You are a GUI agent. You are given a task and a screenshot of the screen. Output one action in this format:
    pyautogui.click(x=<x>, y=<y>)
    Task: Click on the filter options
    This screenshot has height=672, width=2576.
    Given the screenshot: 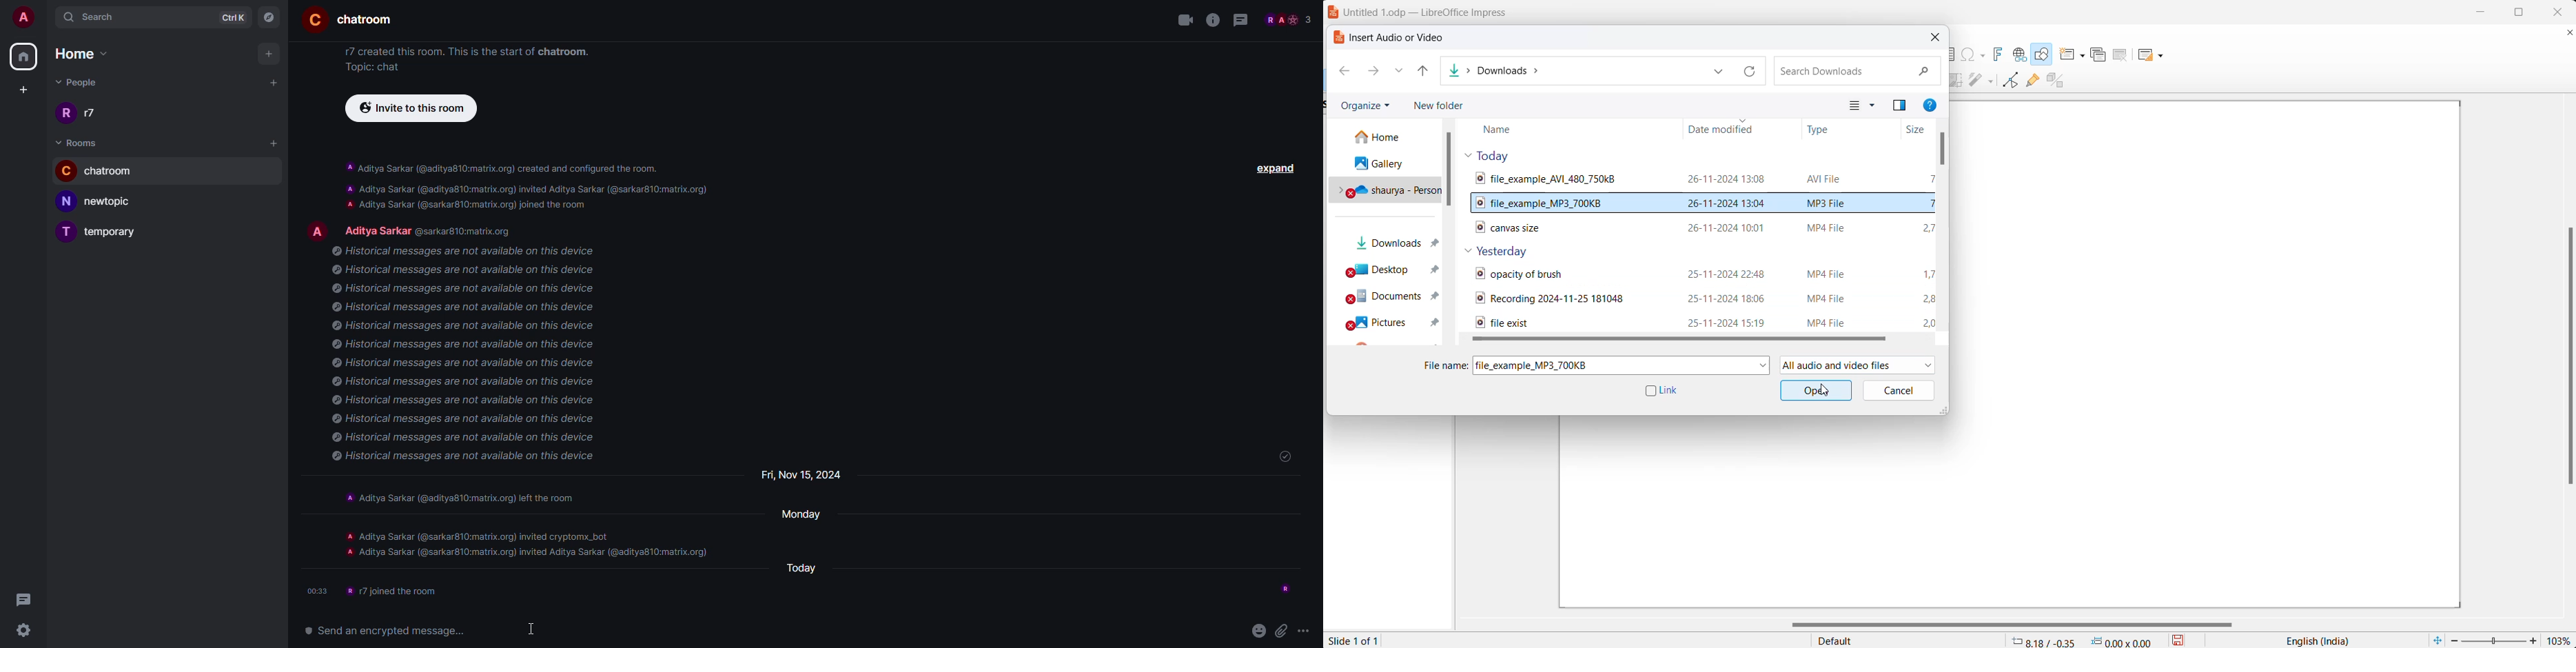 What is the action you would take?
    pyautogui.click(x=1991, y=83)
    